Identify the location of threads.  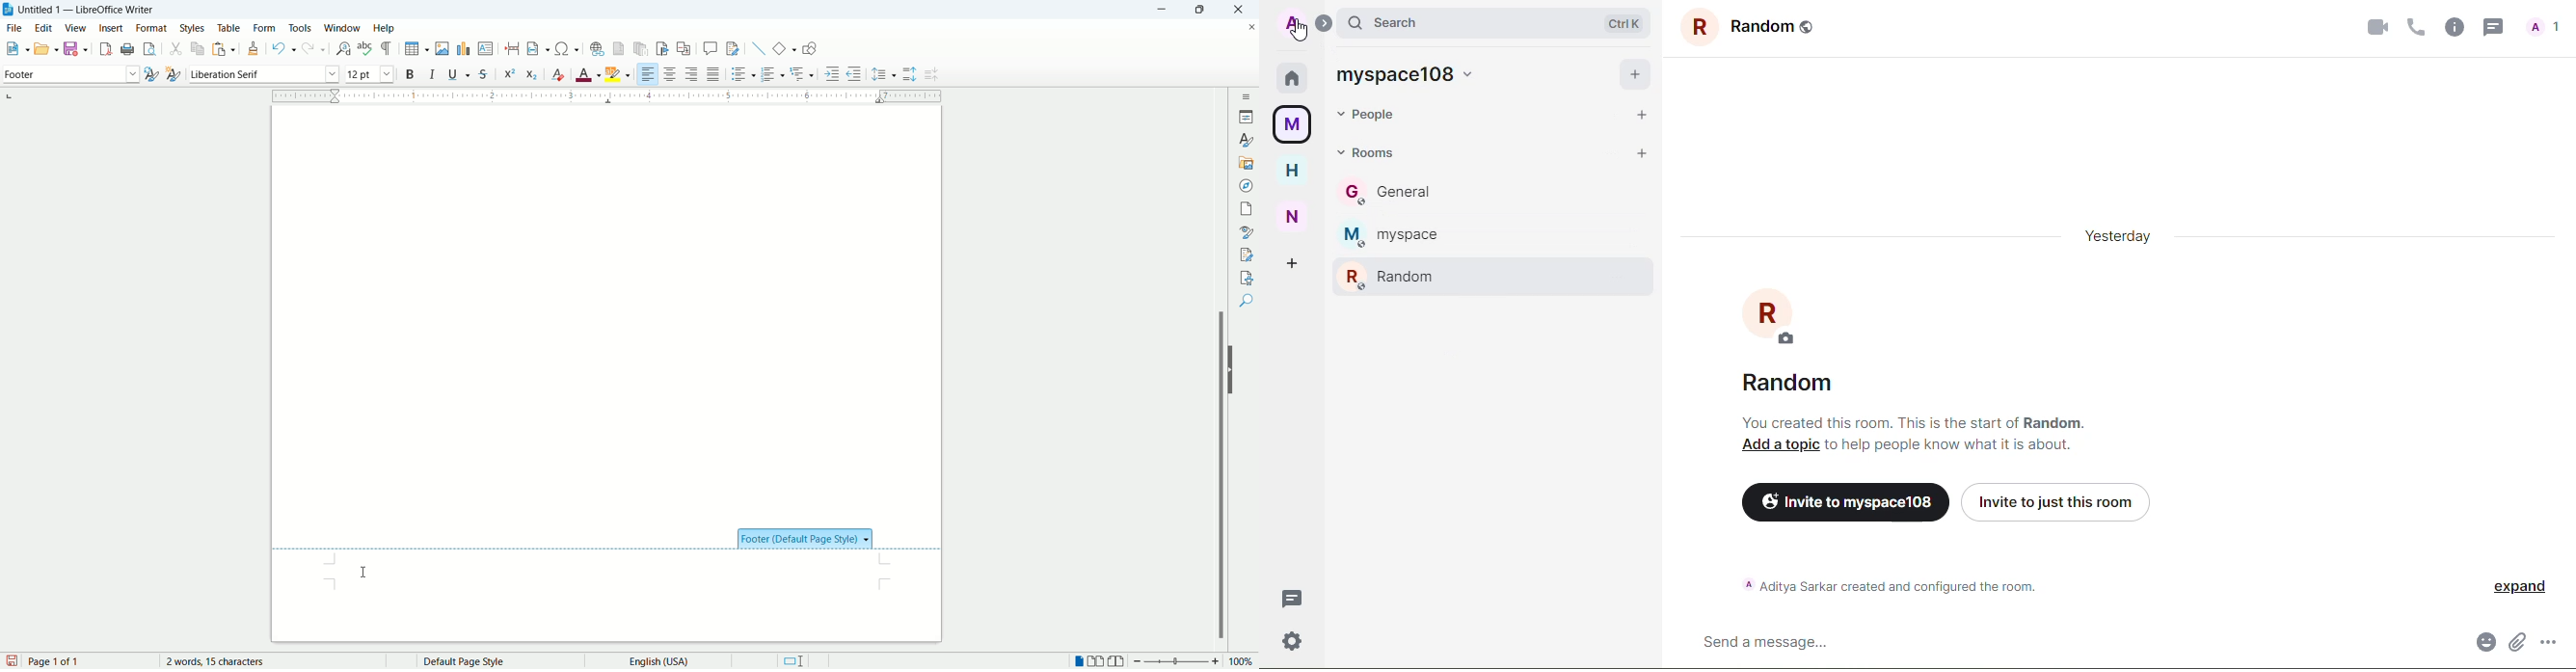
(2491, 24).